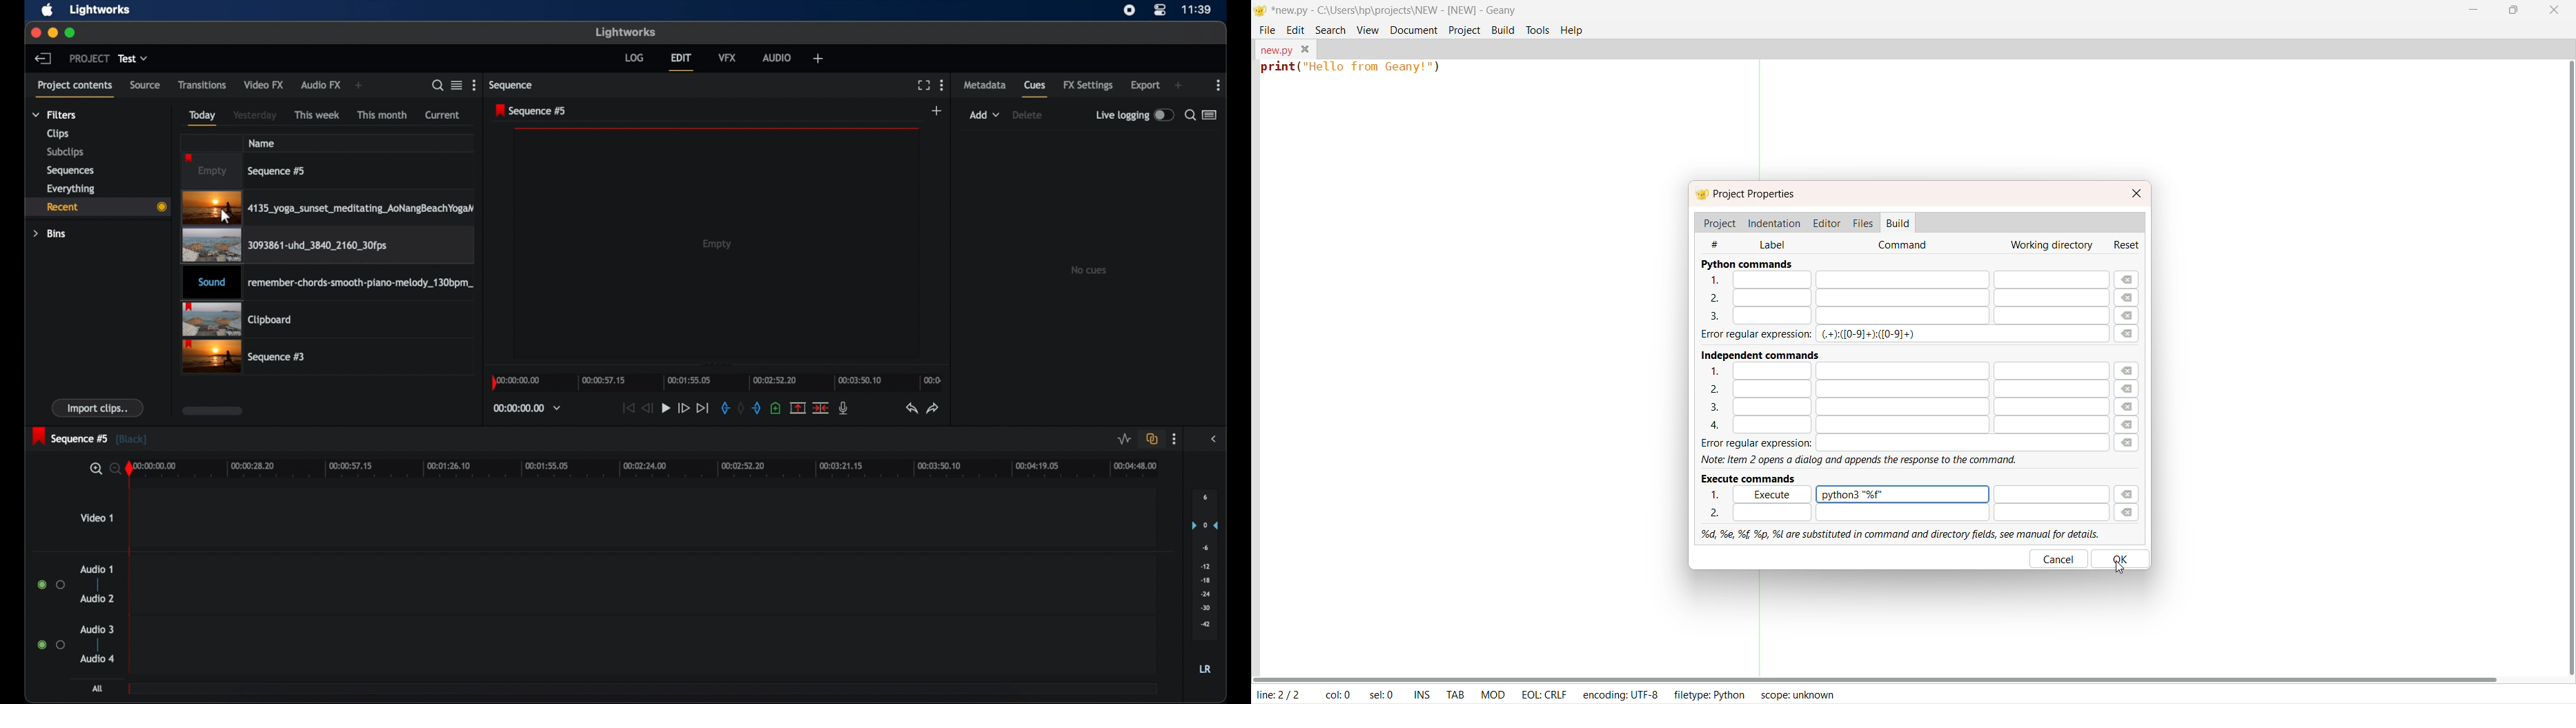  What do you see at coordinates (1353, 70) in the screenshot?
I see `Print ("Hello from Granny!")` at bounding box center [1353, 70].